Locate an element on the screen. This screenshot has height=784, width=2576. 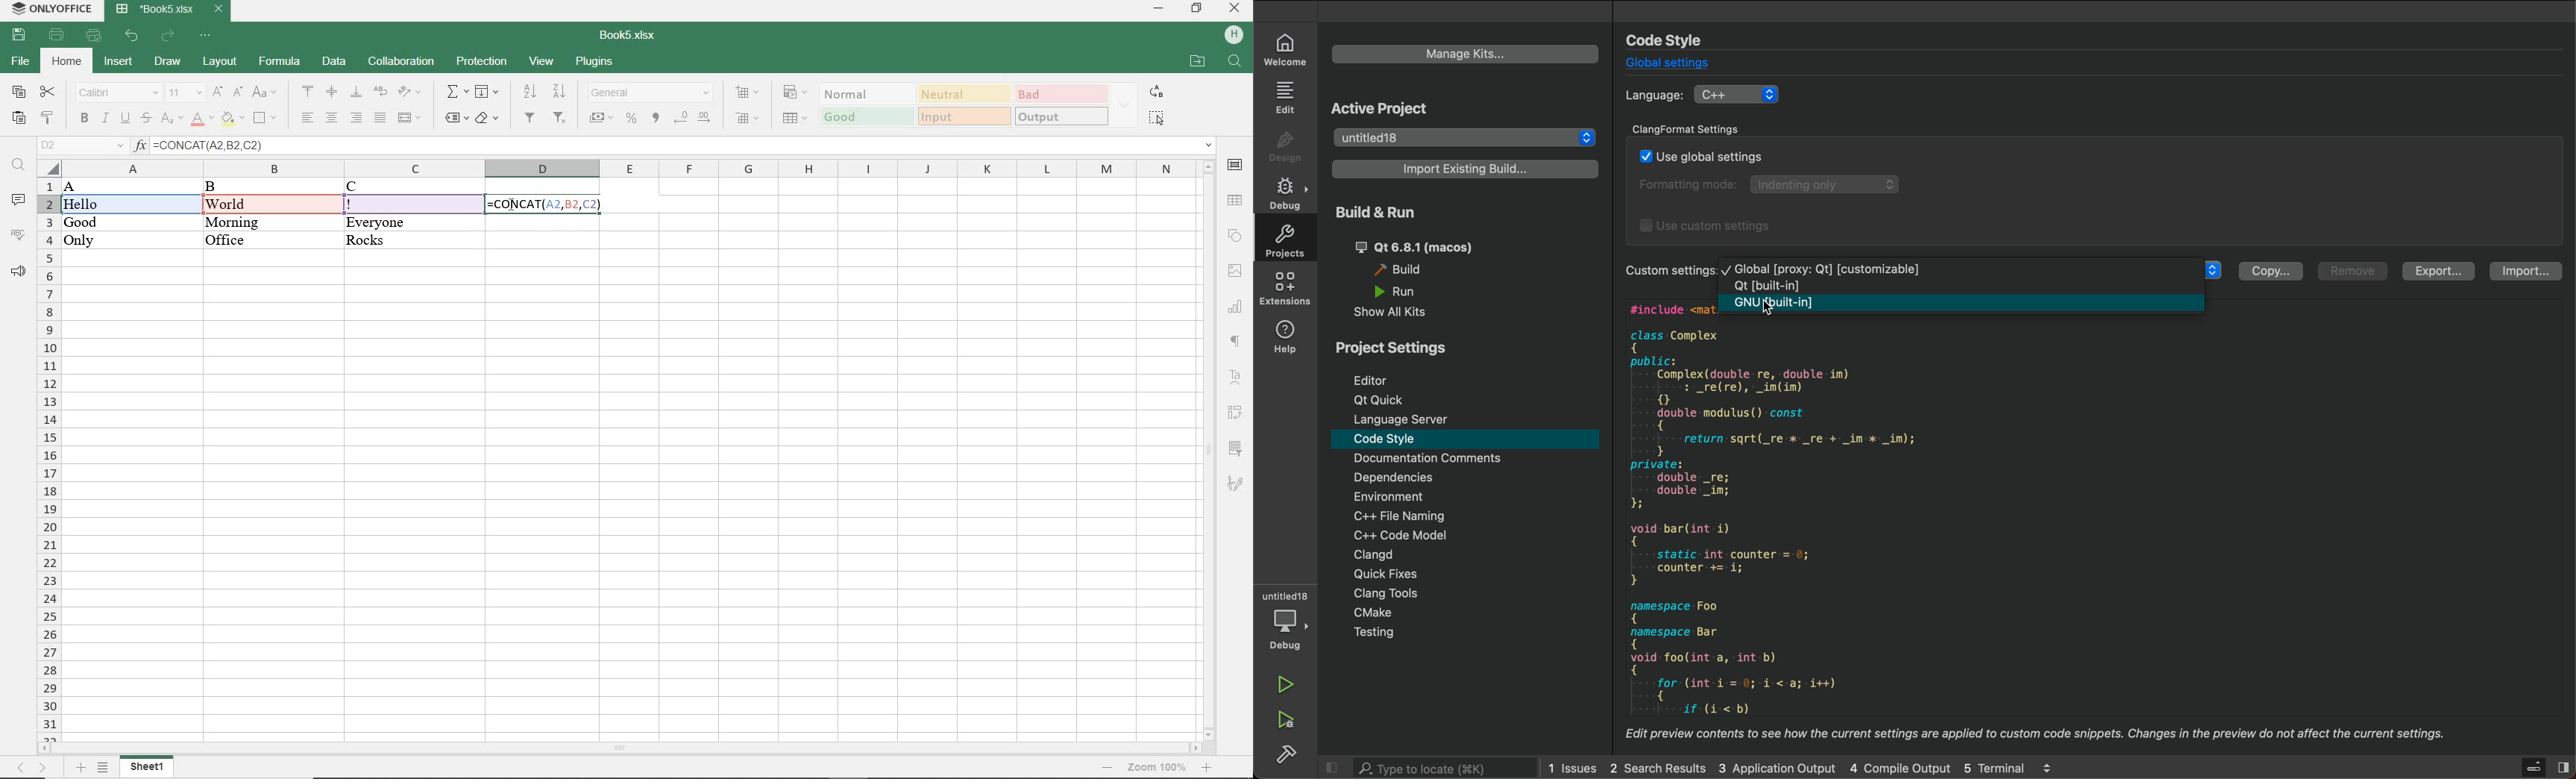
FONT SIZE is located at coordinates (185, 93).